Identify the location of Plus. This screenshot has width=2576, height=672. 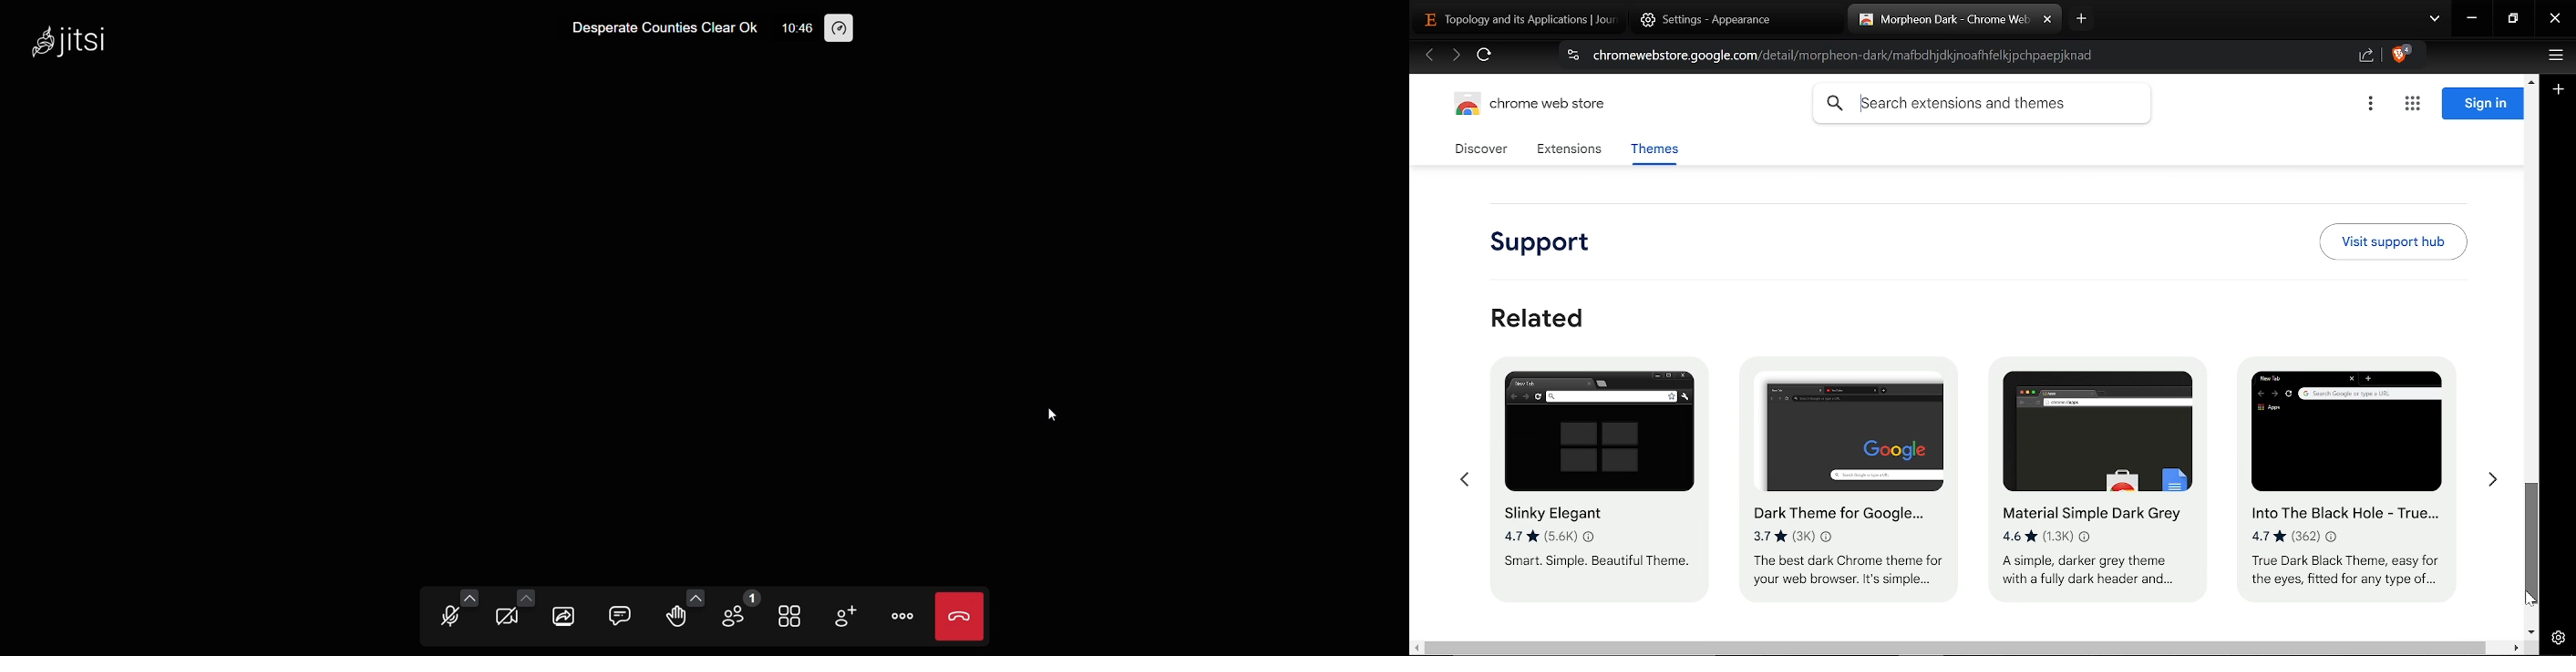
(2560, 91).